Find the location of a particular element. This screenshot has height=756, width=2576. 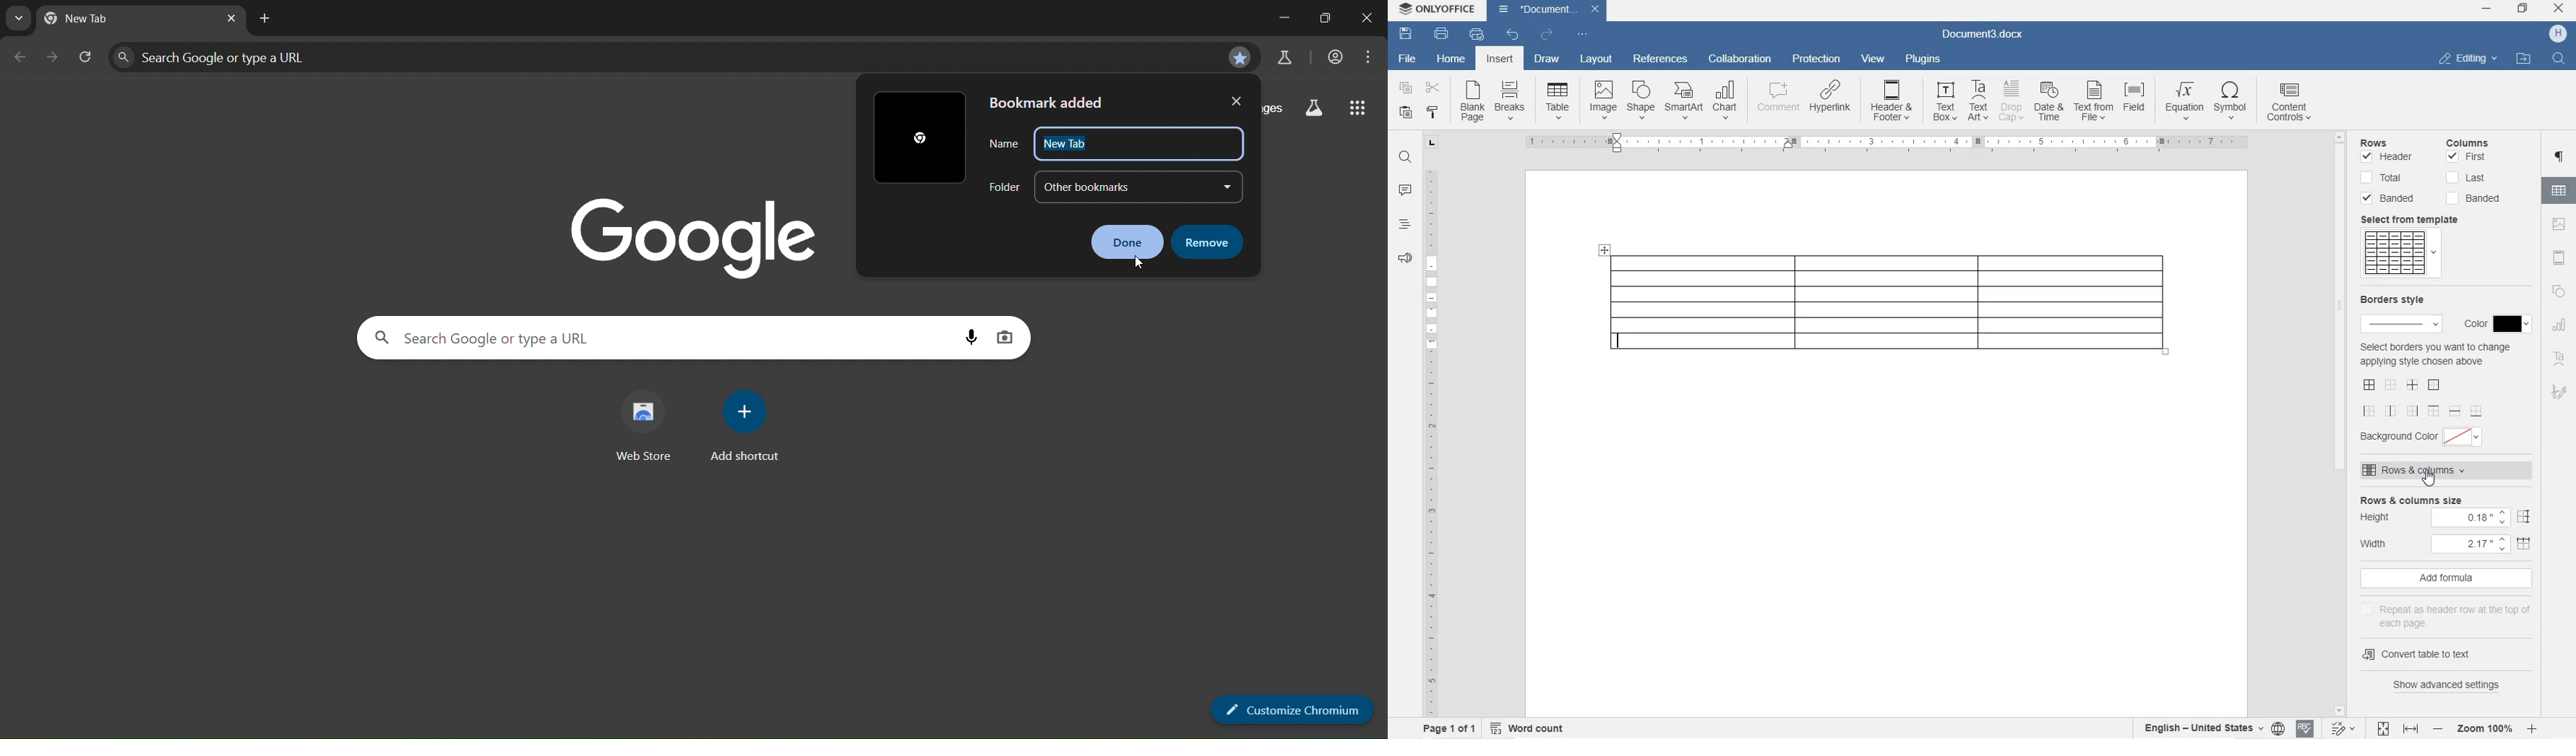

COPY STYLE is located at coordinates (1433, 113).